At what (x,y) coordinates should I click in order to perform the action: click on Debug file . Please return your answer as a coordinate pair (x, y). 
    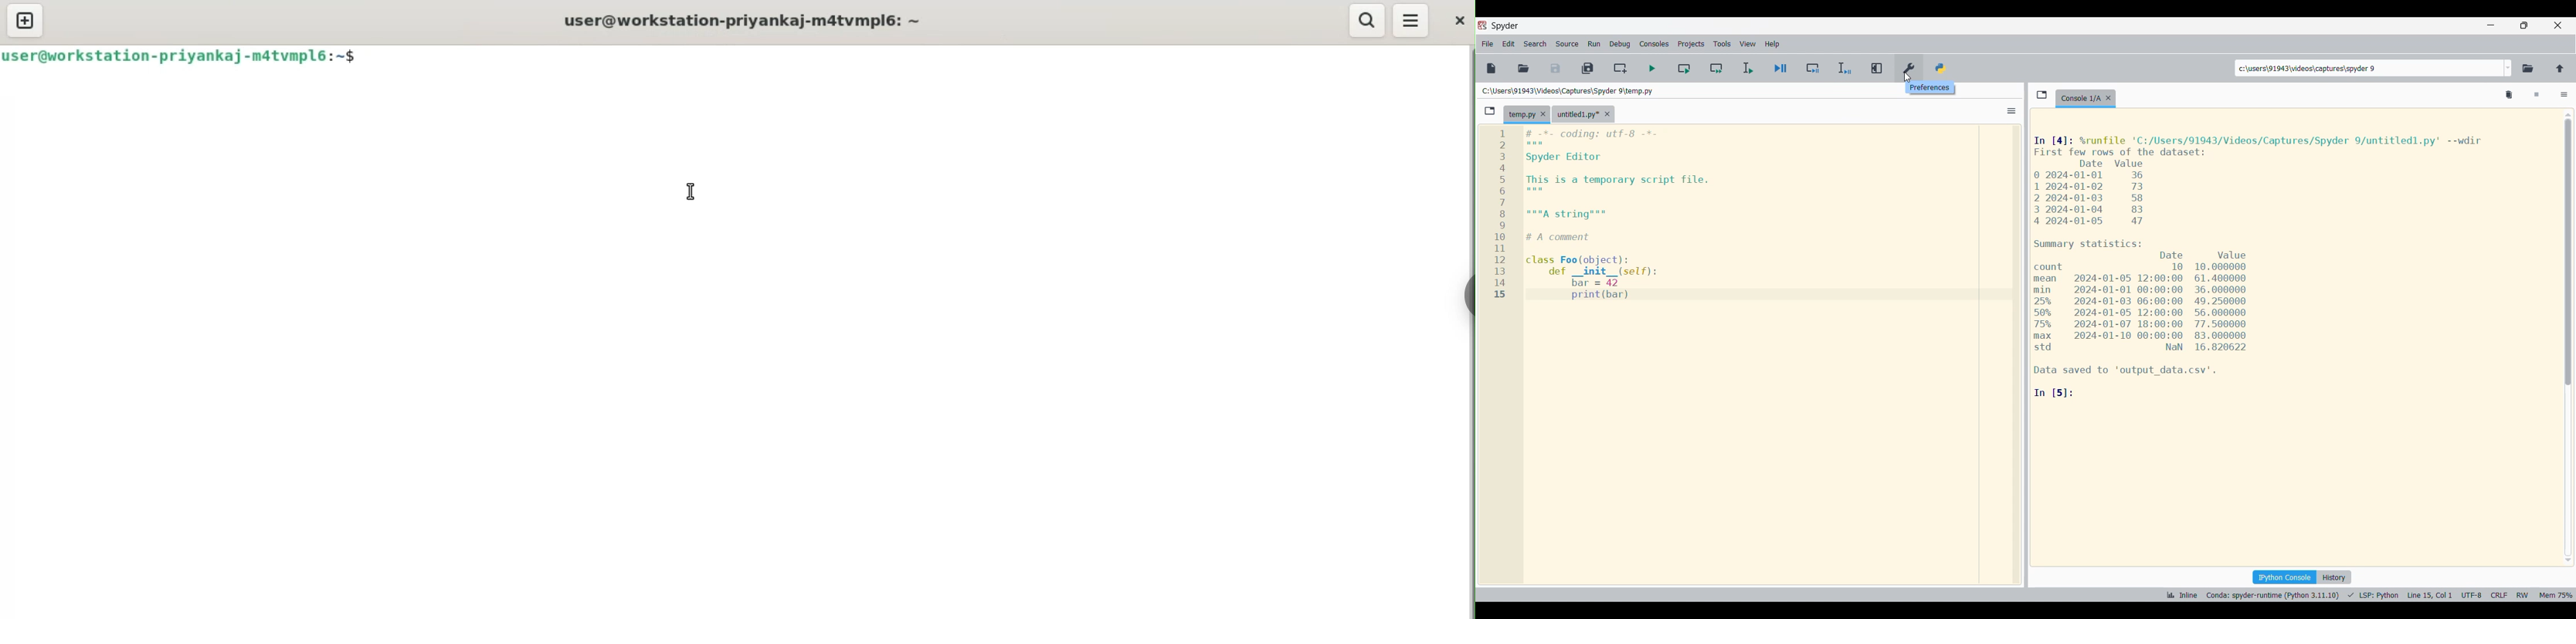
    Looking at the image, I should click on (1782, 68).